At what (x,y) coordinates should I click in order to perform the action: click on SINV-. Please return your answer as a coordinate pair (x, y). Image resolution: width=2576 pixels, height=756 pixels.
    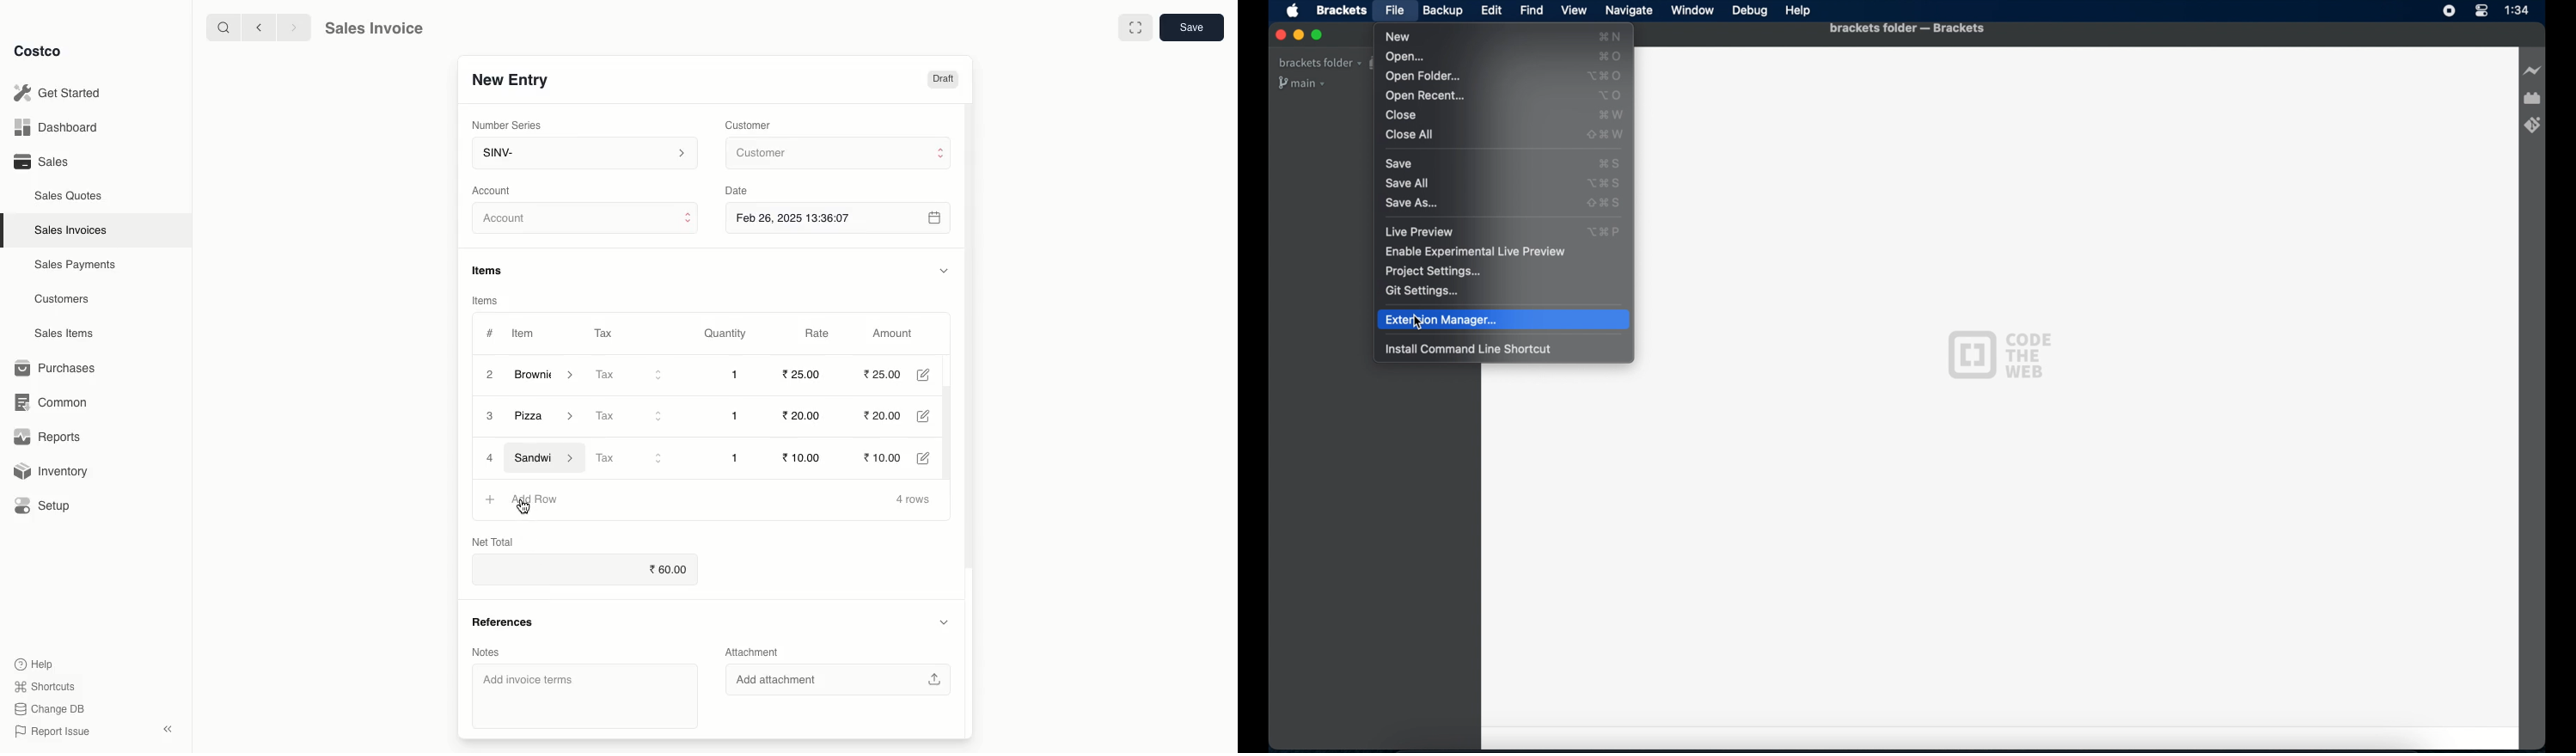
    Looking at the image, I should click on (584, 155).